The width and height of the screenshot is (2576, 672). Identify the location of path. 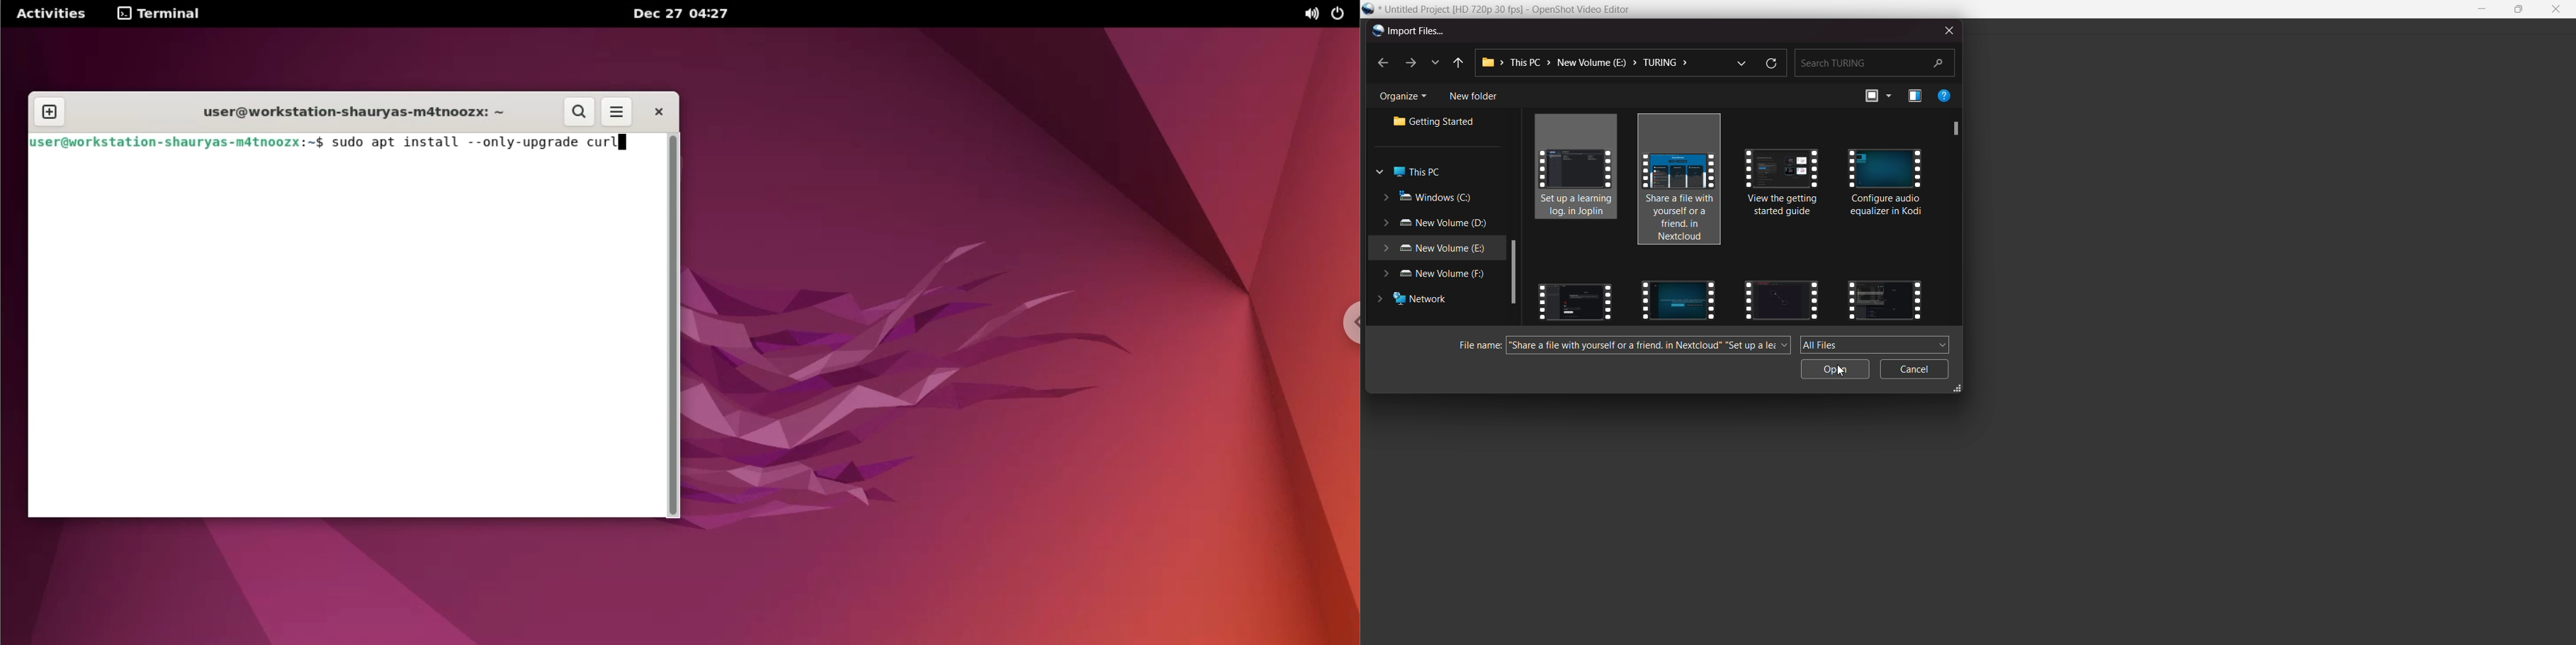
(1590, 63).